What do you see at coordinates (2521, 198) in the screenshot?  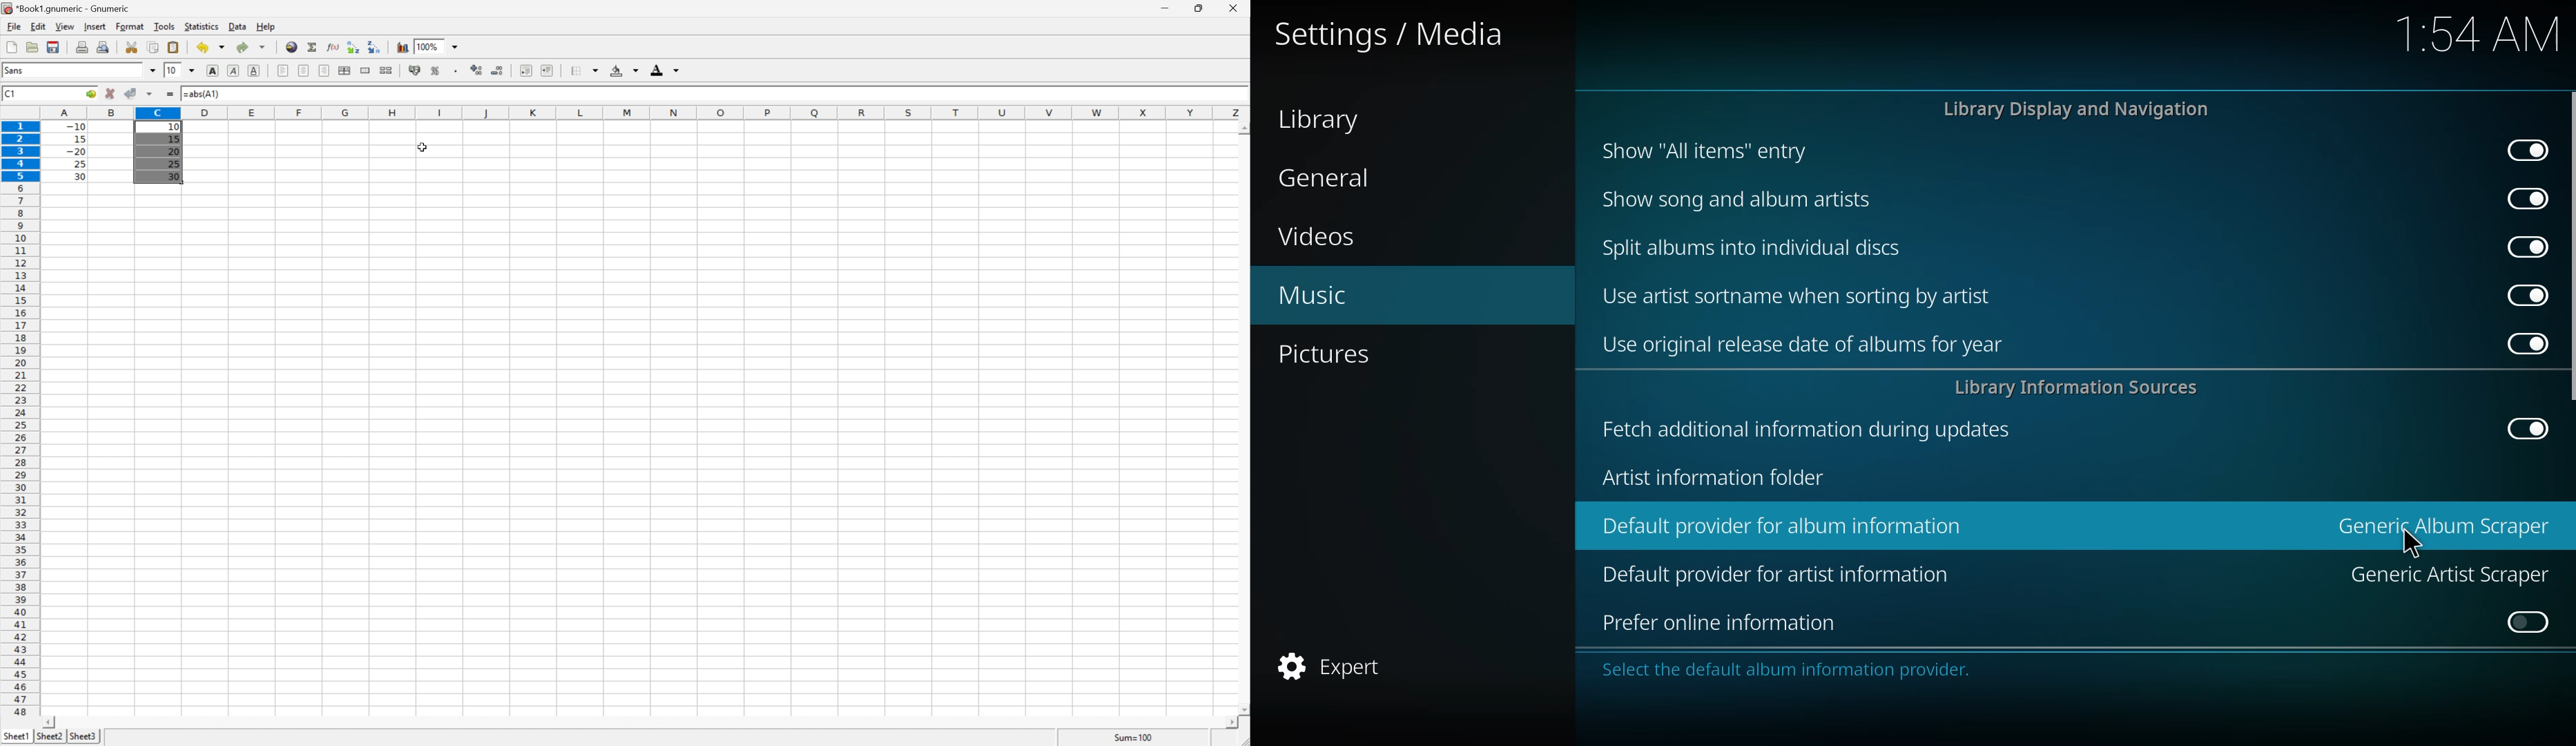 I see `enabled` at bounding box center [2521, 198].